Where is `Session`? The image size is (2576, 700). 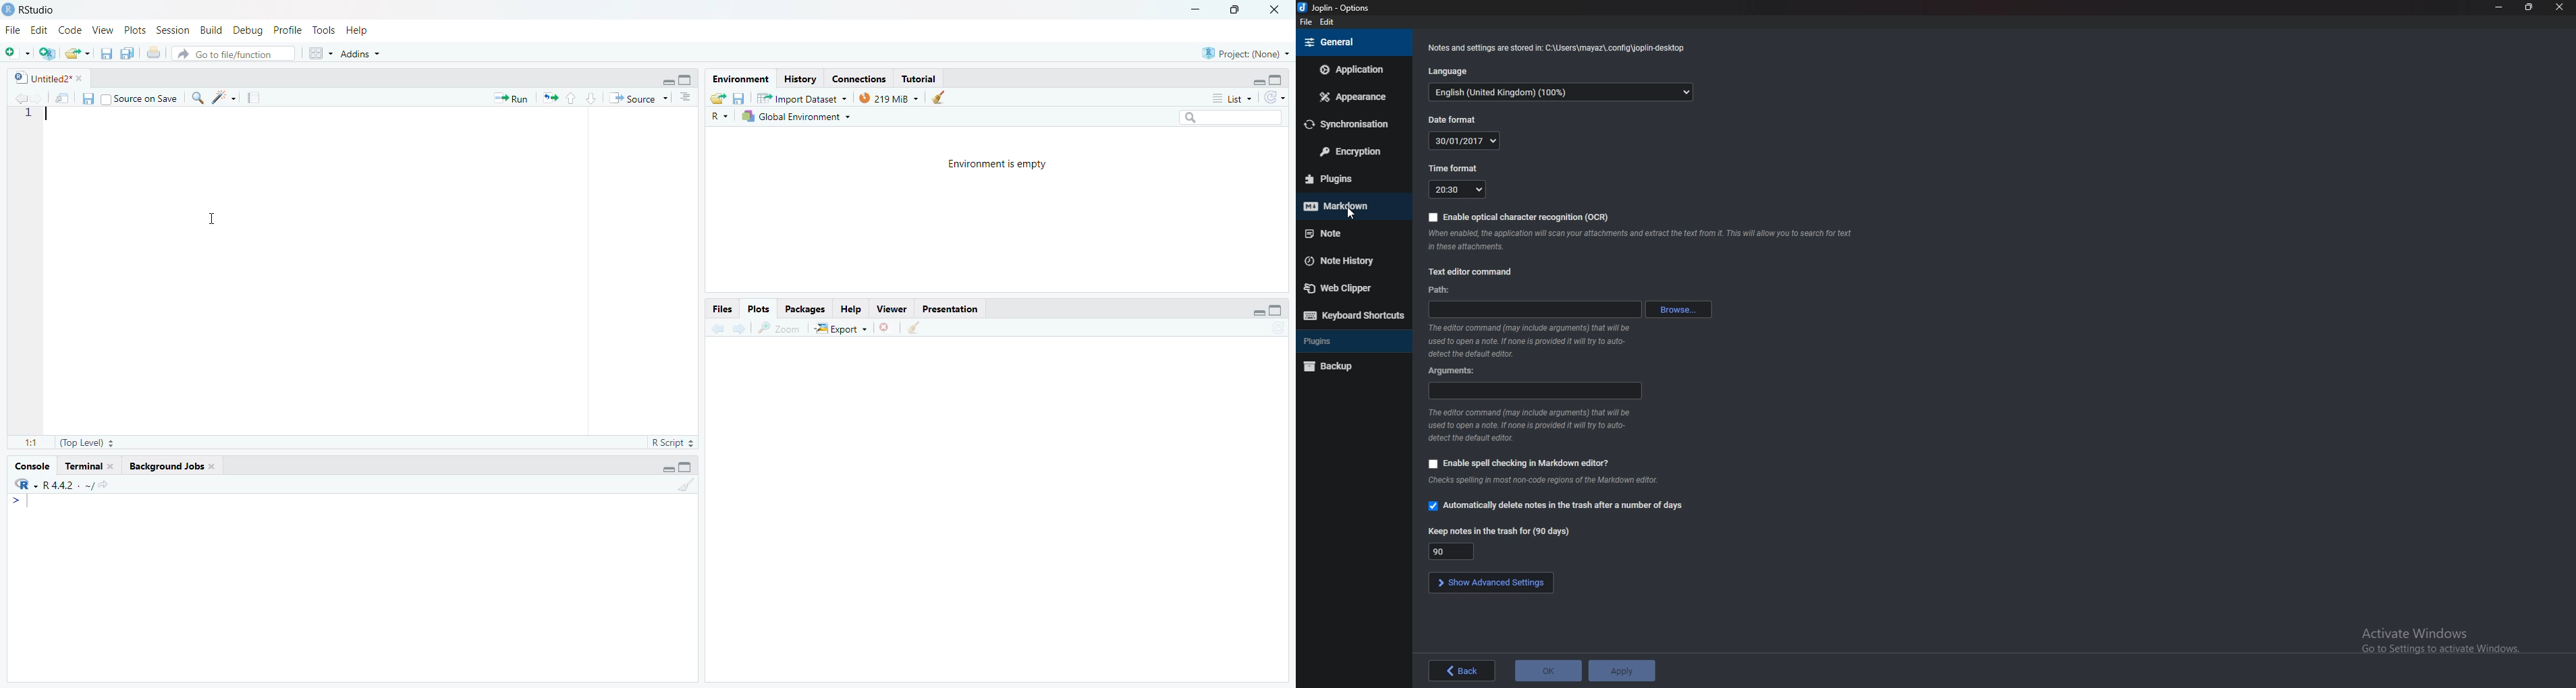
Session is located at coordinates (173, 30).